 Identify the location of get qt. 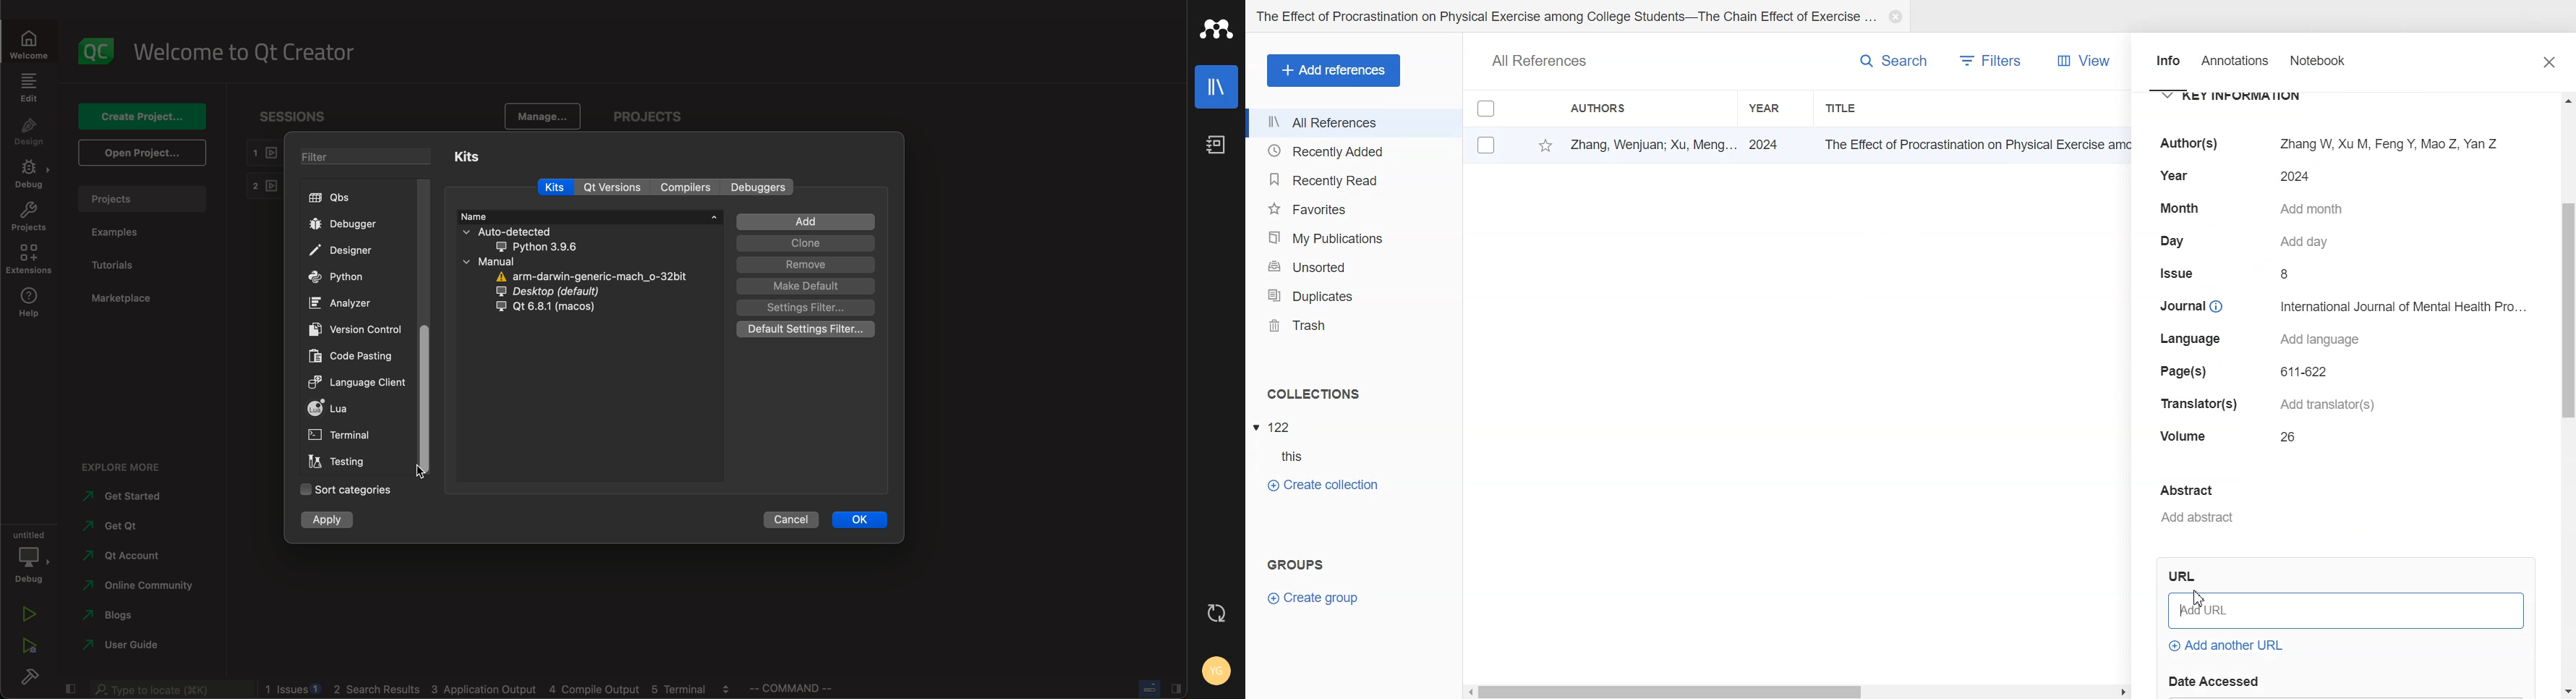
(124, 527).